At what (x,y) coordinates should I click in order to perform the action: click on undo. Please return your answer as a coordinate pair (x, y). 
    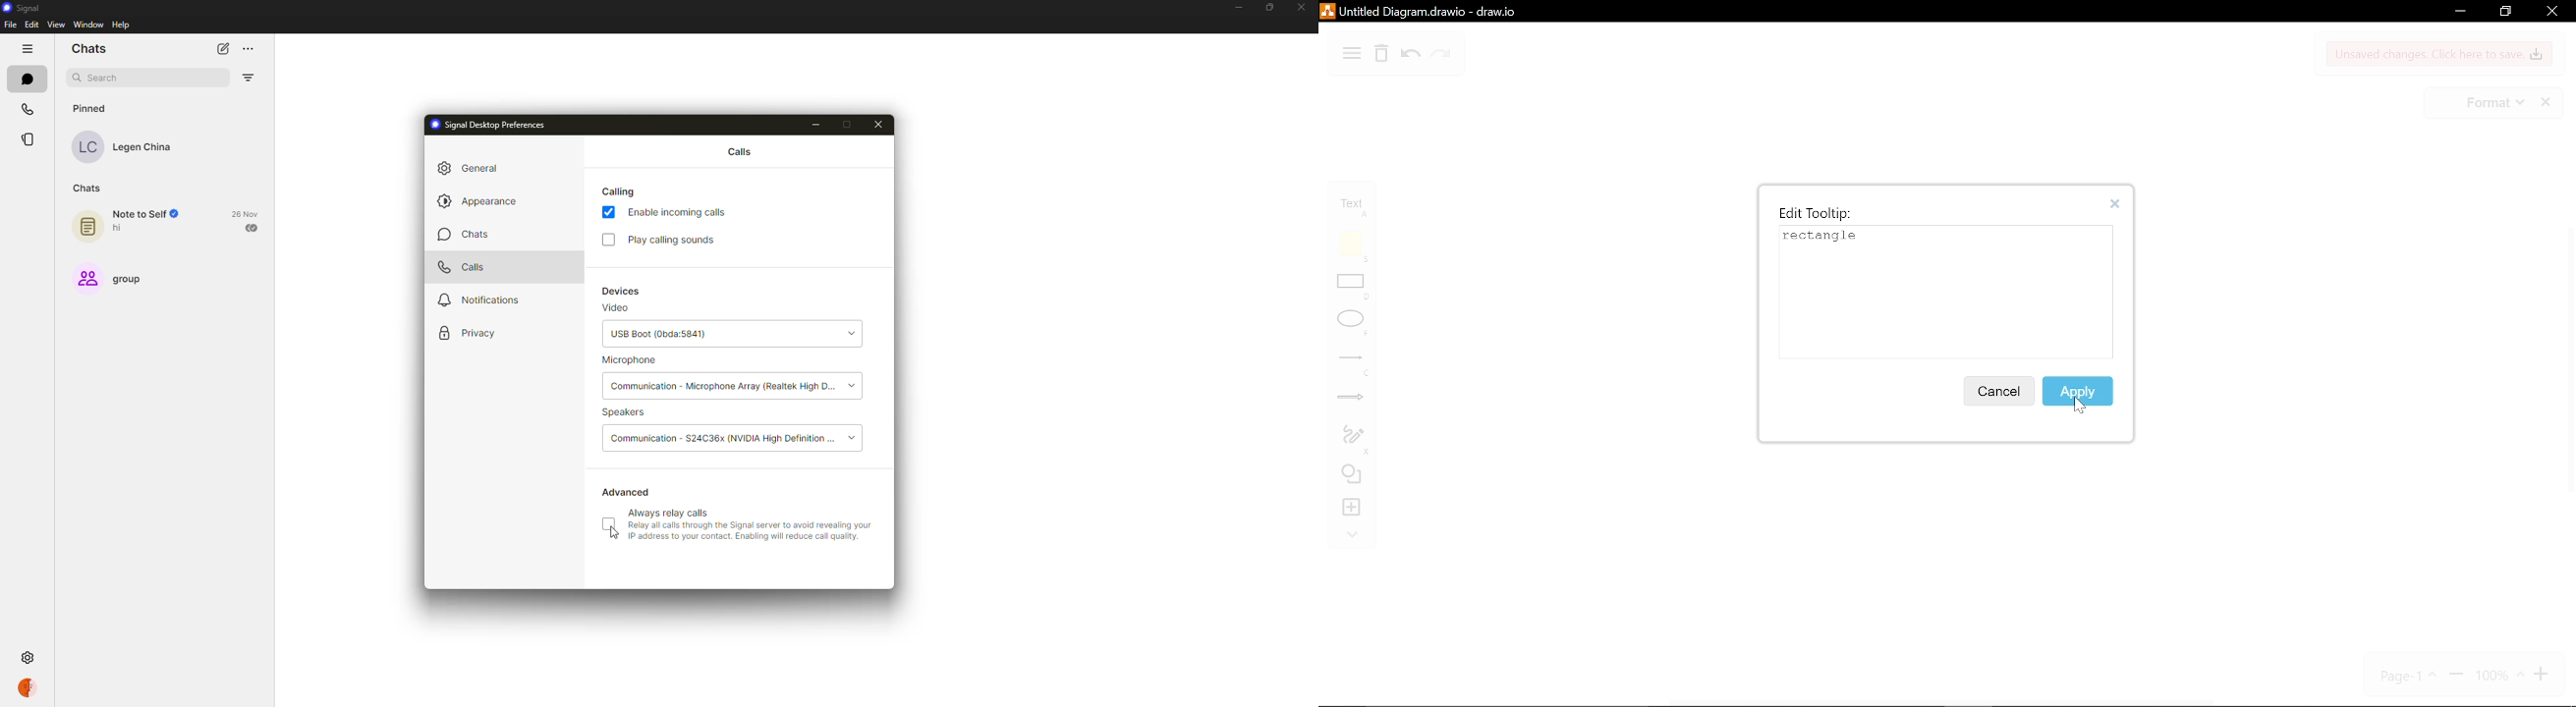
    Looking at the image, I should click on (1411, 56).